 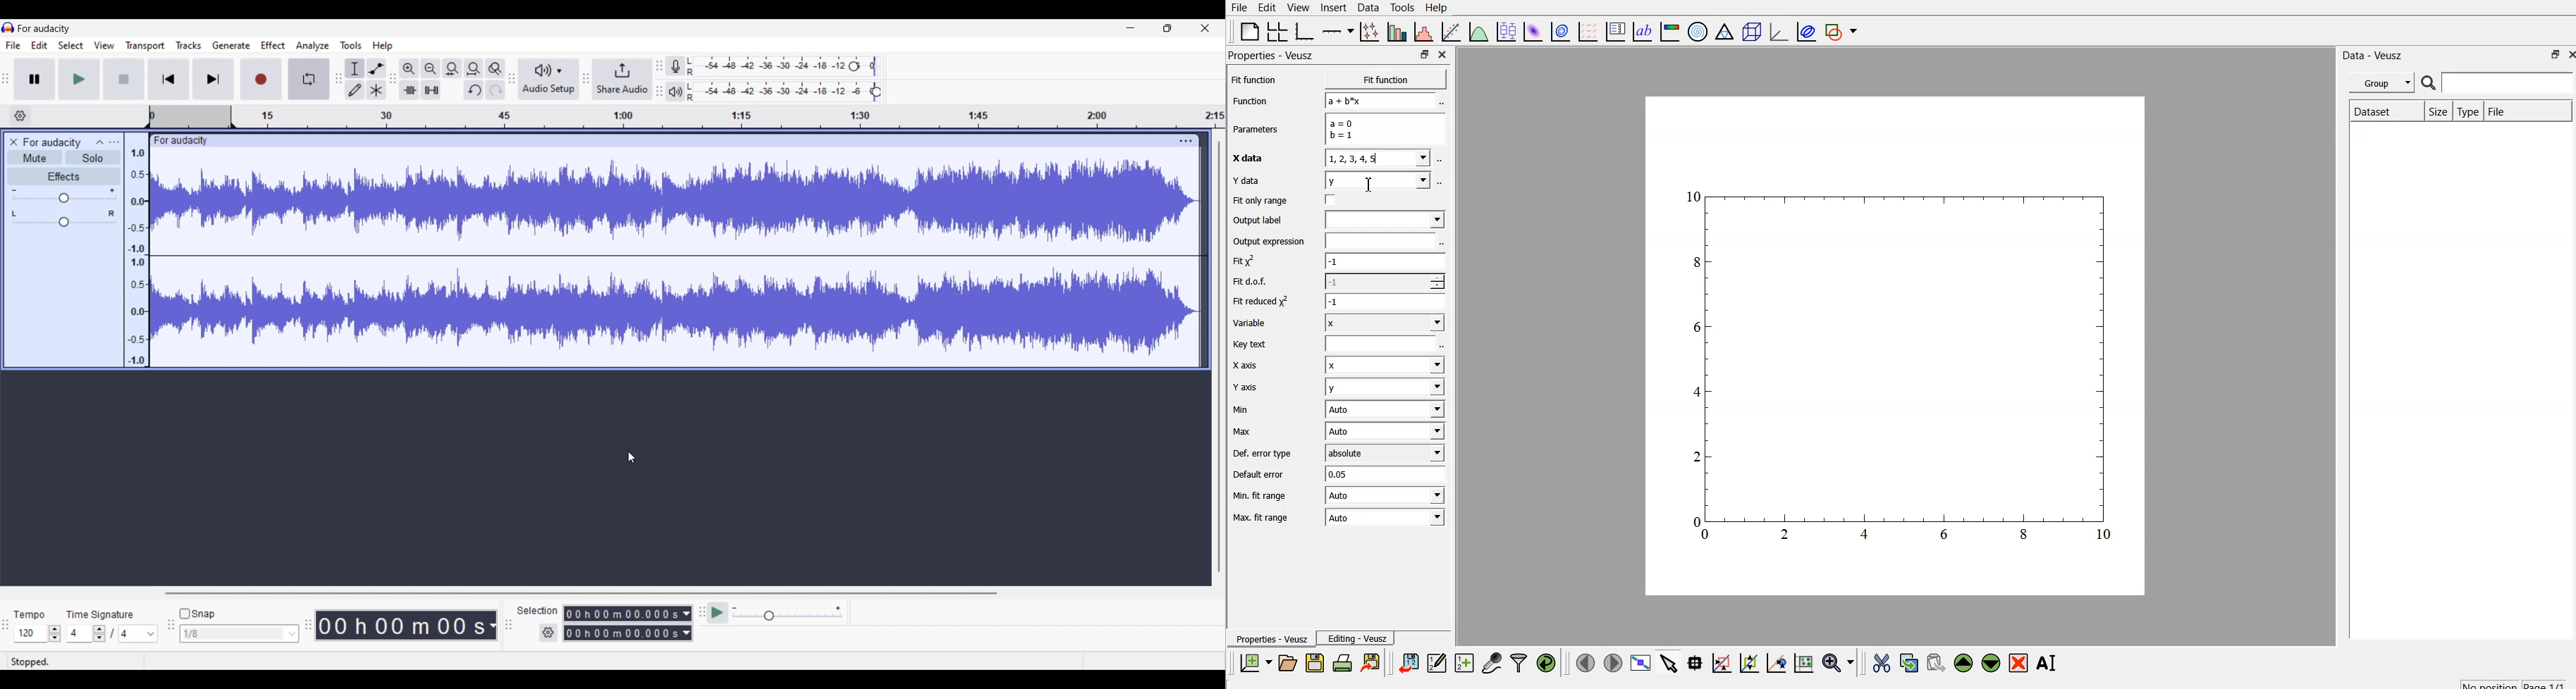 I want to click on Output label, so click(x=1269, y=220).